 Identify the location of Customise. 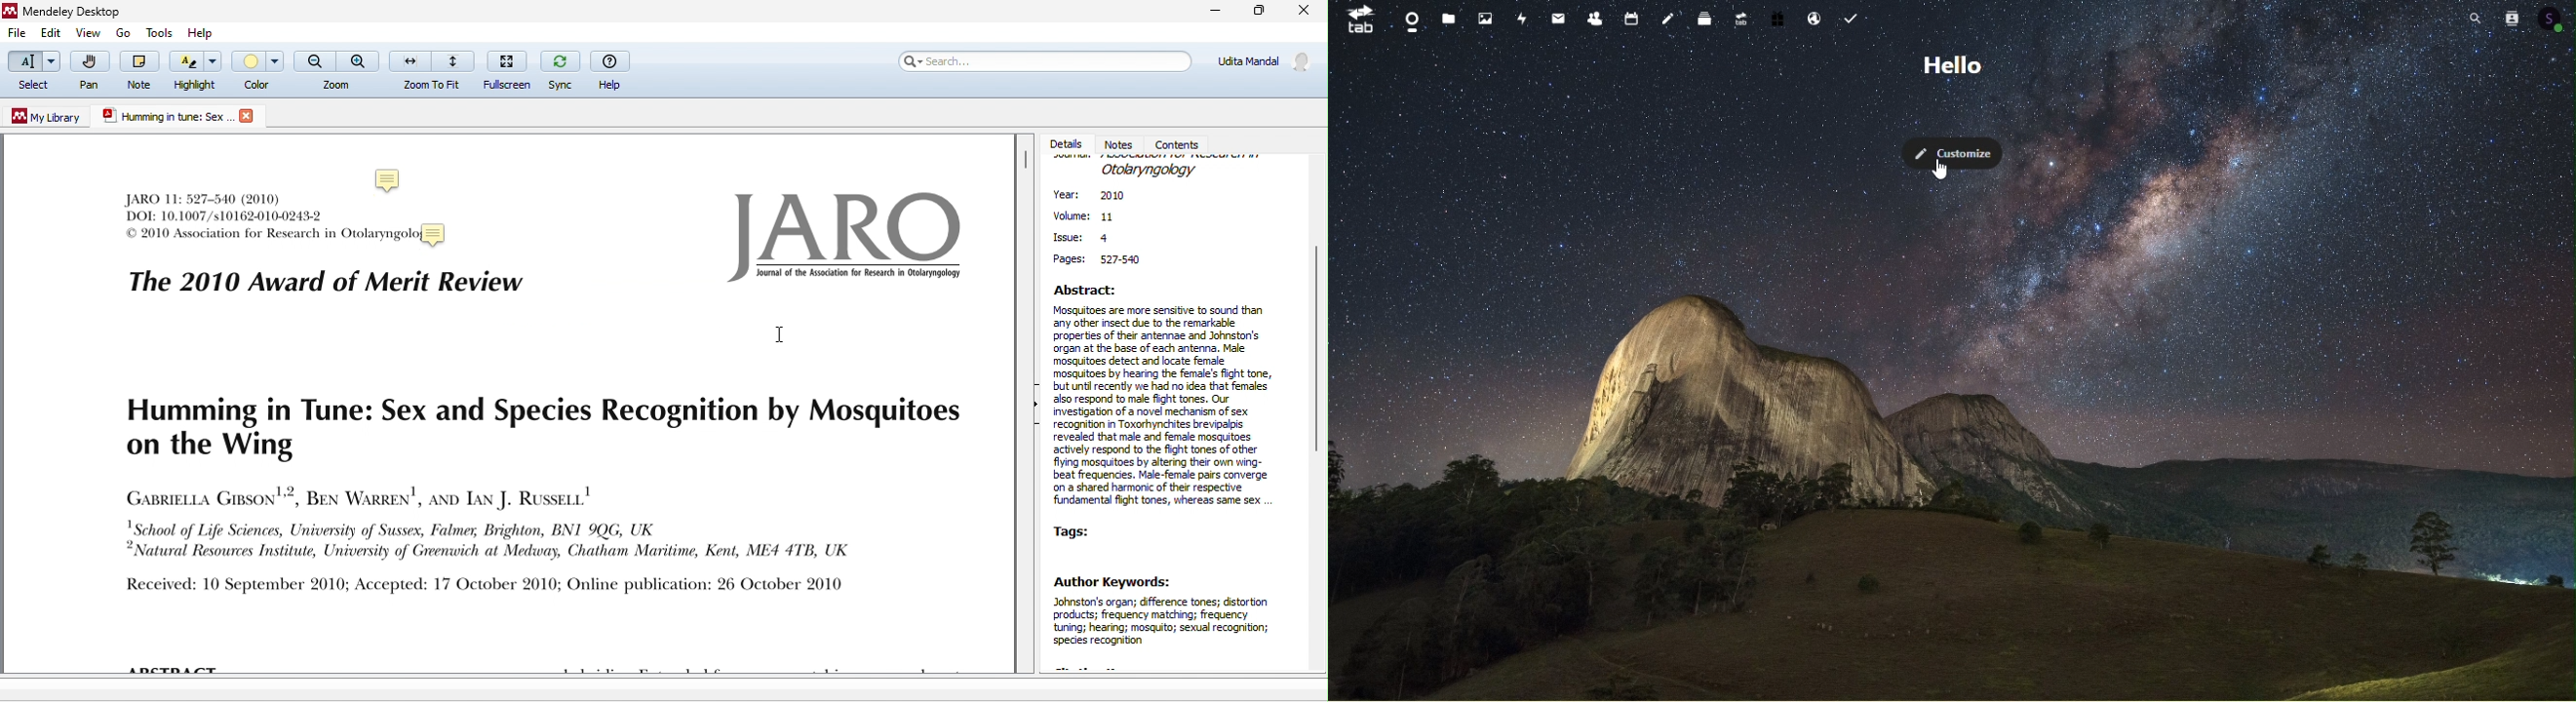
(1954, 154).